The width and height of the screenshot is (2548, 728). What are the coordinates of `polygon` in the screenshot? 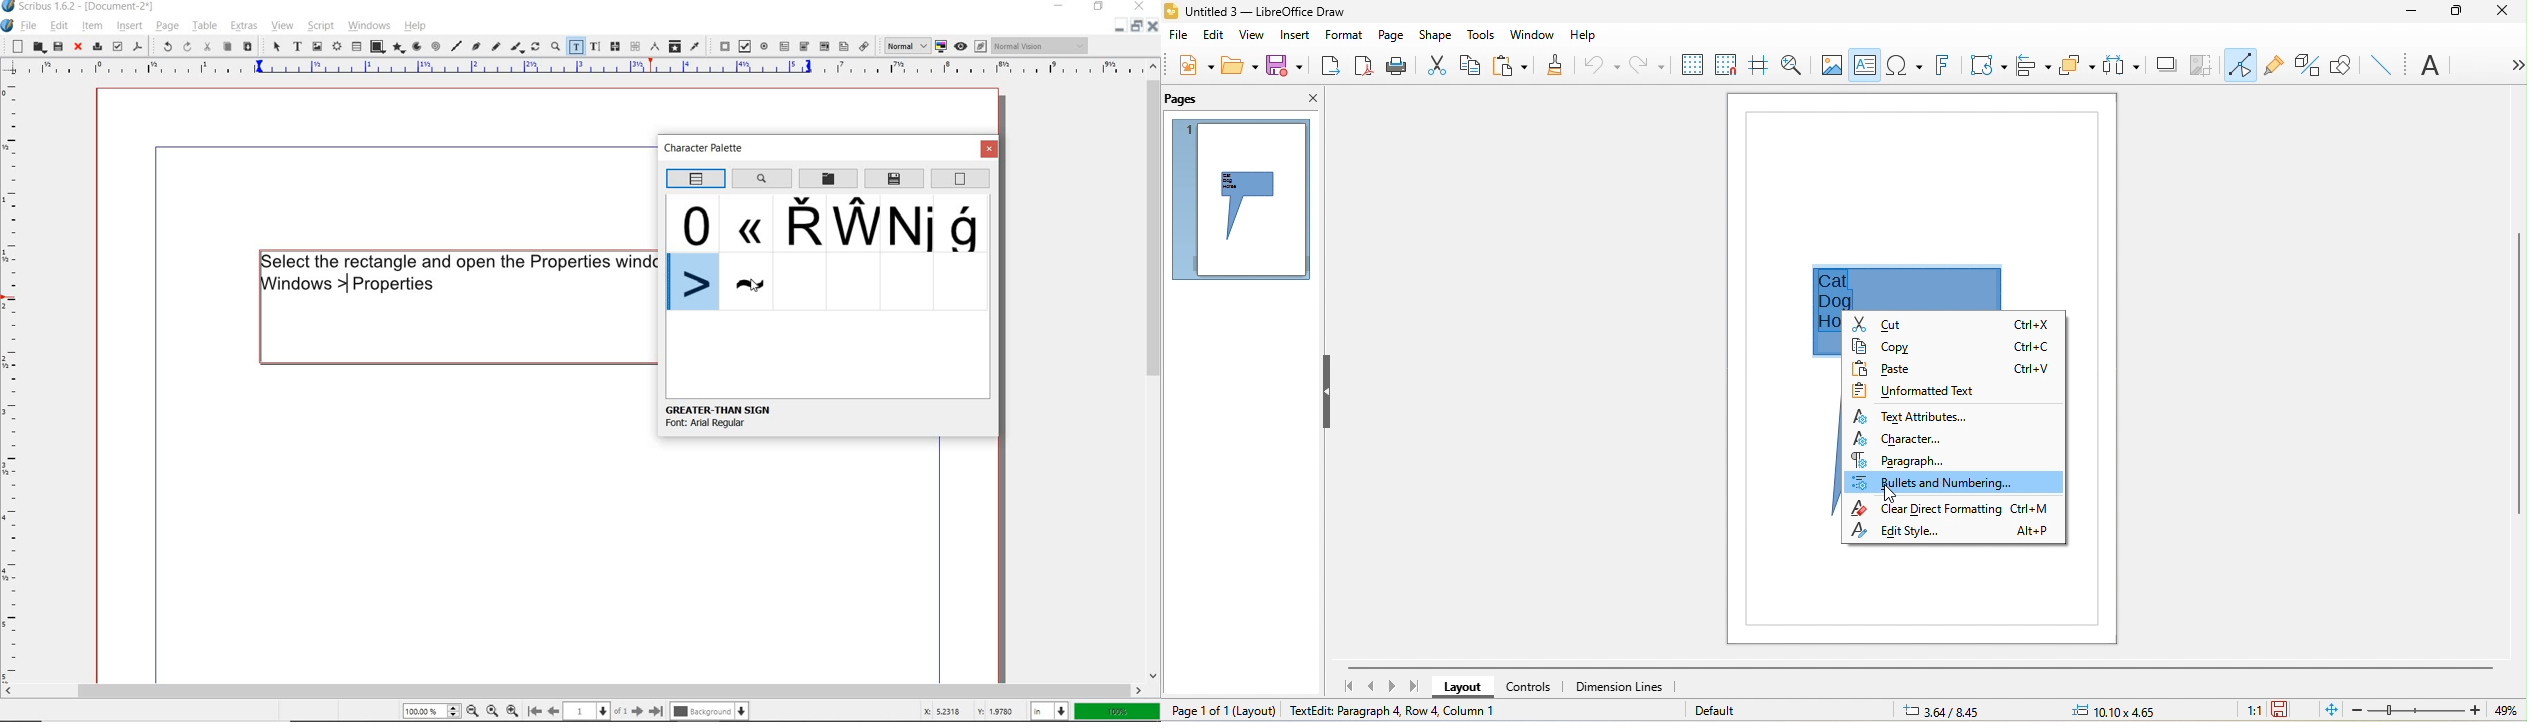 It's located at (399, 48).